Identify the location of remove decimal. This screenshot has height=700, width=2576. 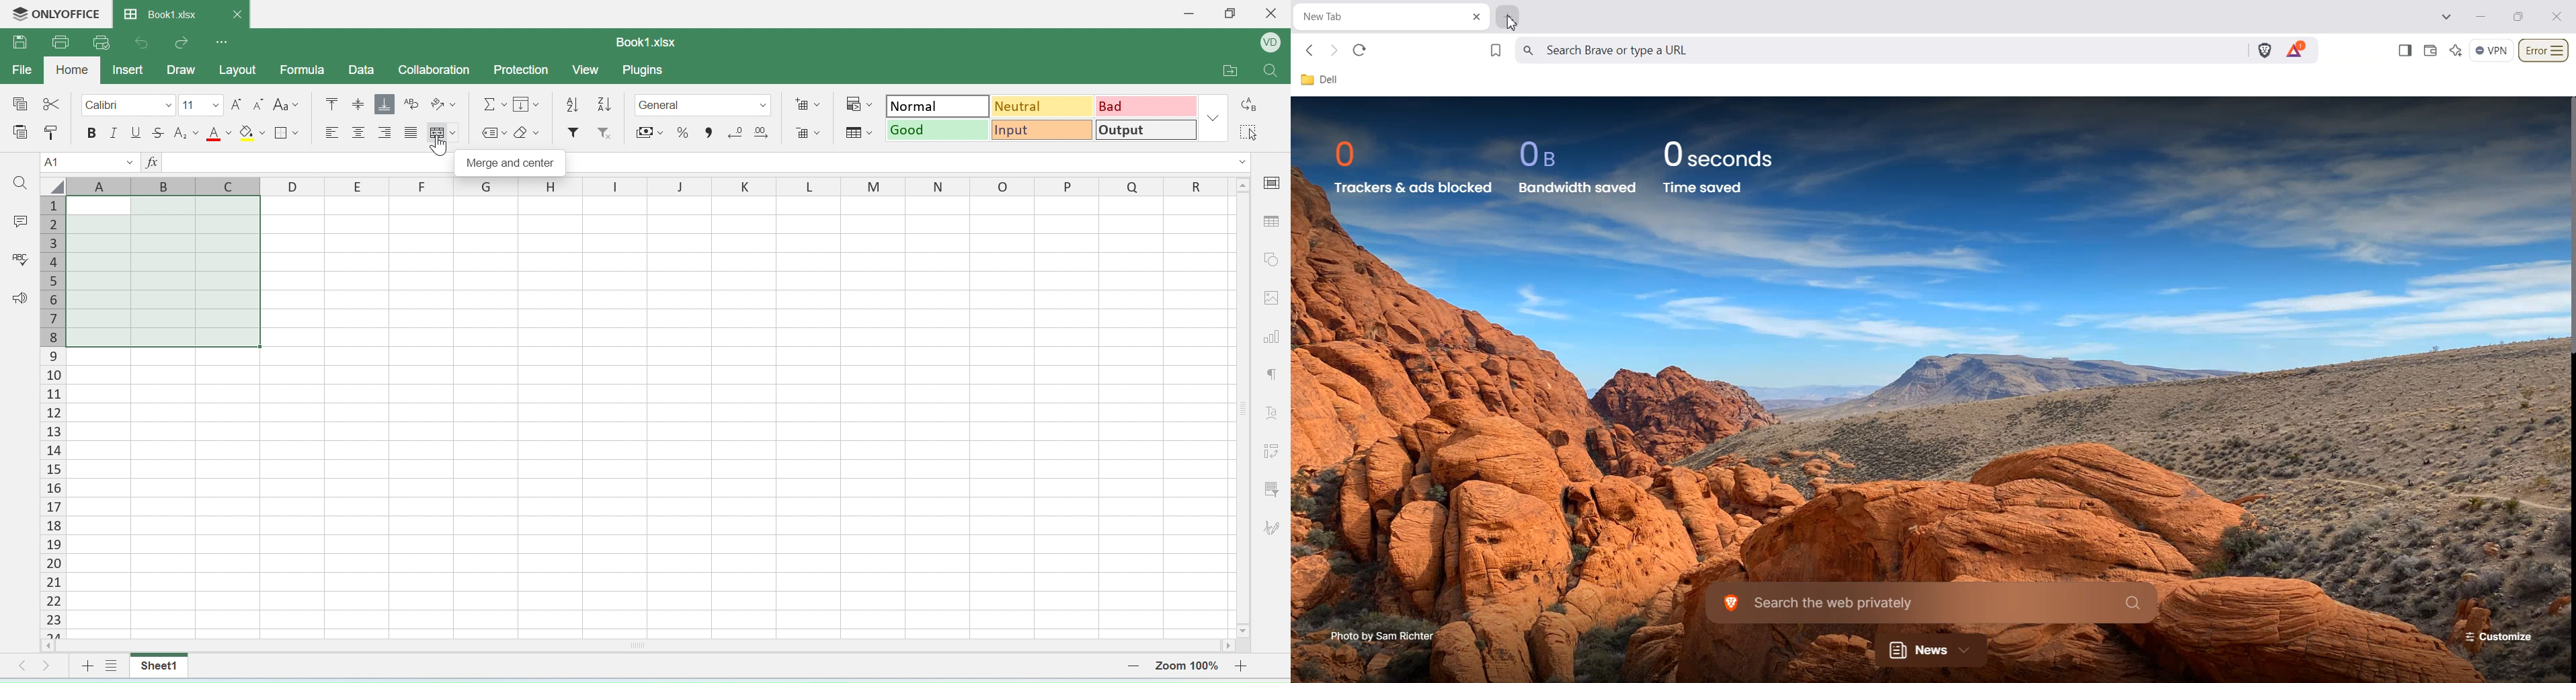
(737, 132).